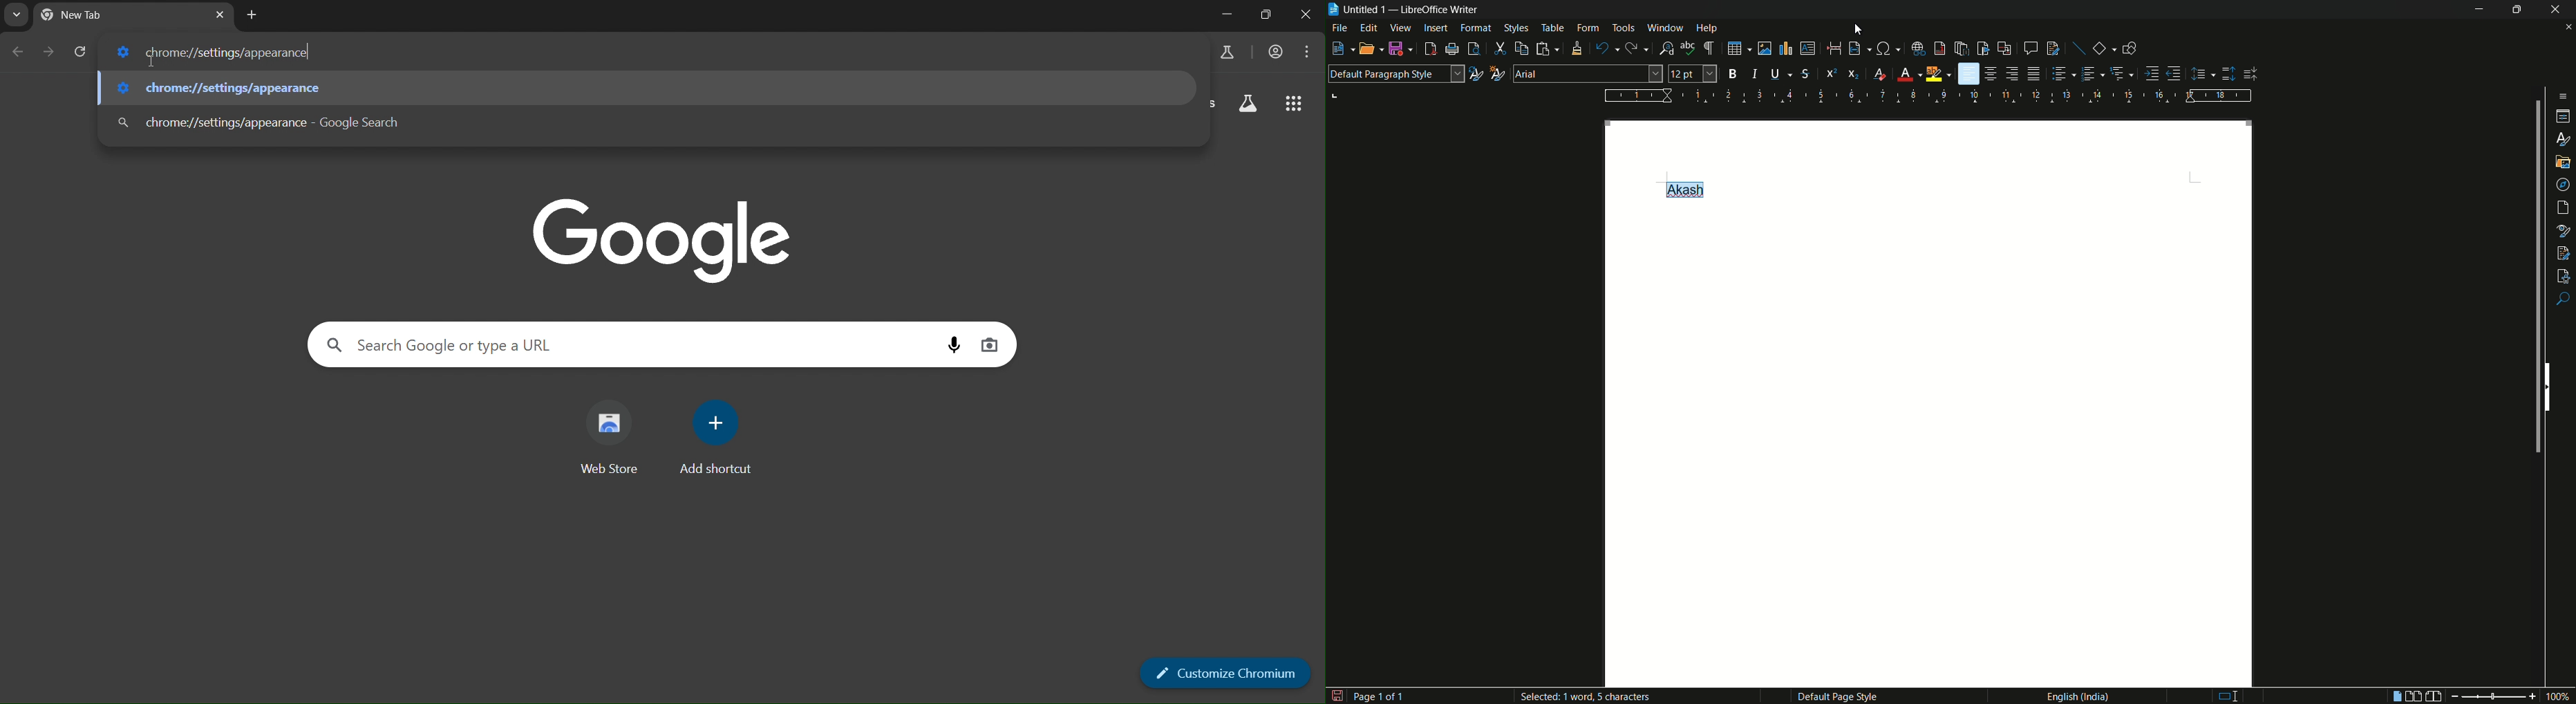  I want to click on insert field, so click(1854, 49).